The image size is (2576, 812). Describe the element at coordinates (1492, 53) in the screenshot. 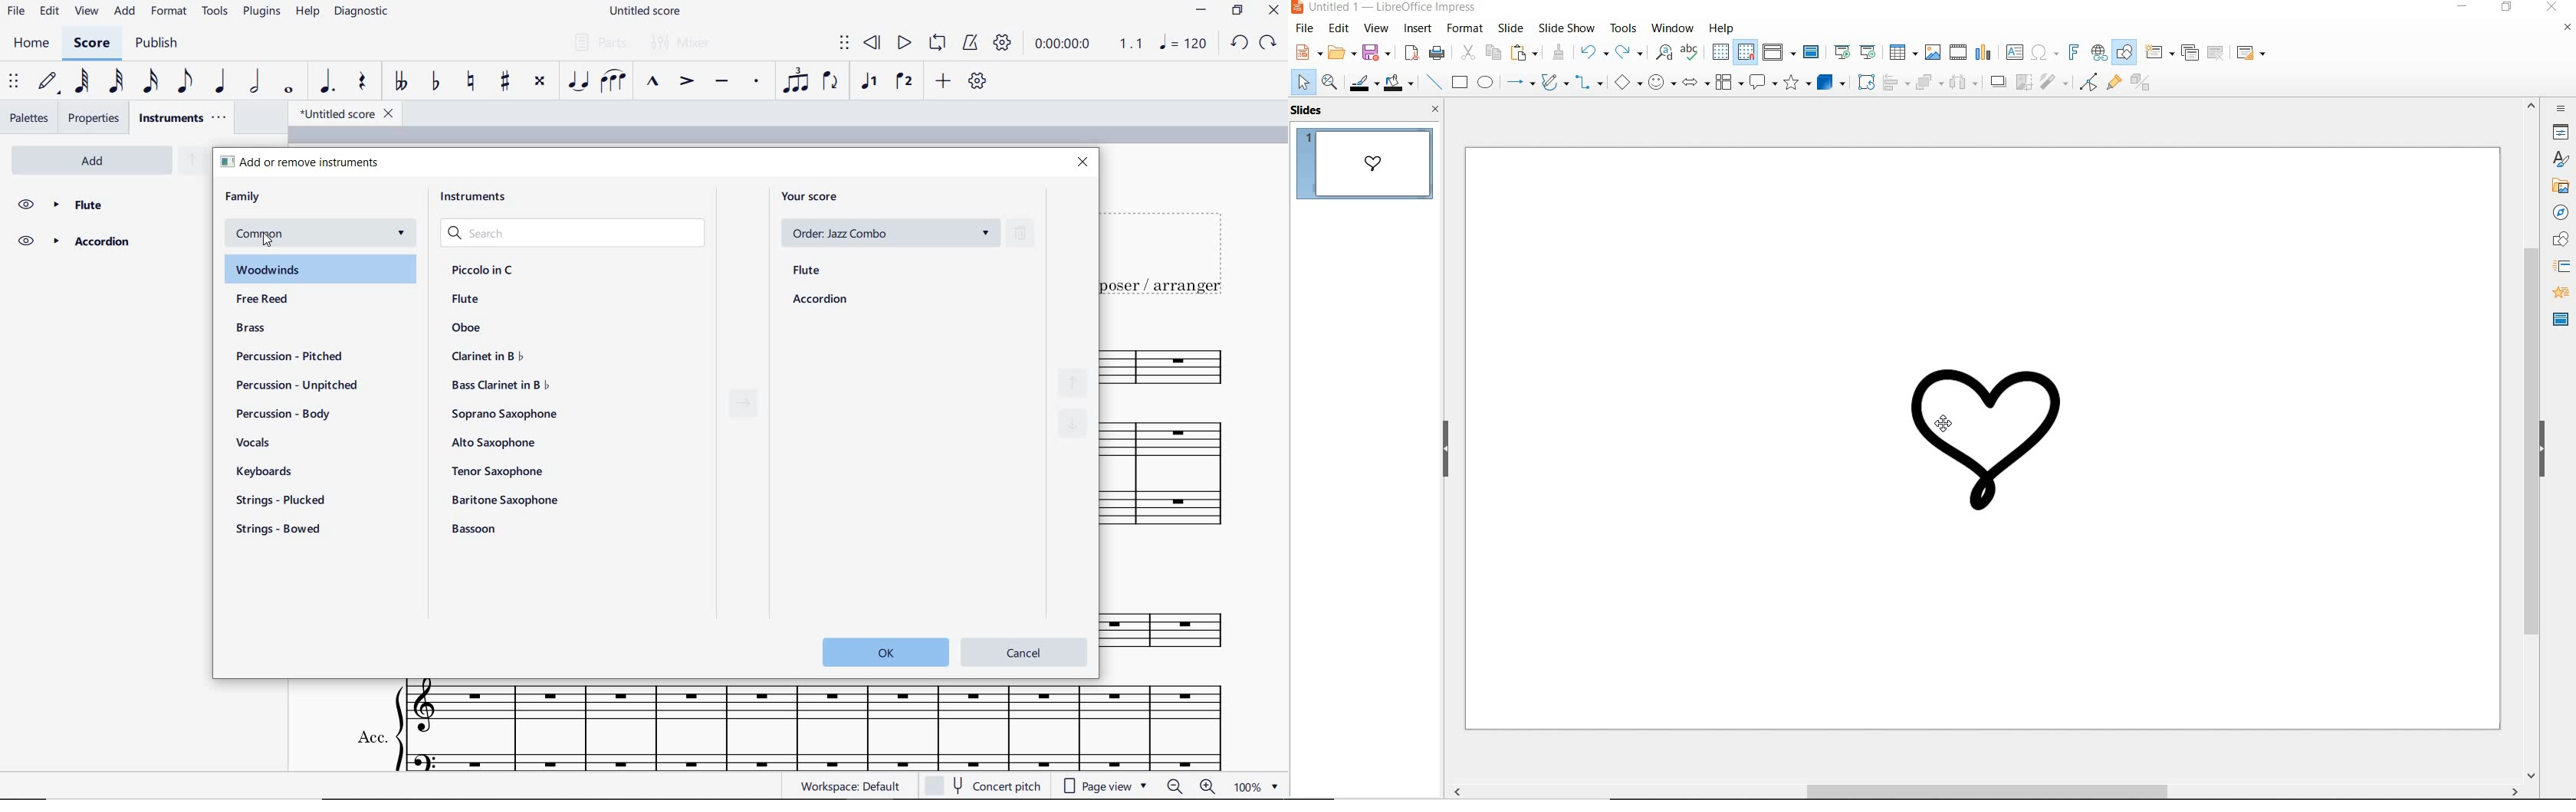

I see `copy` at that location.